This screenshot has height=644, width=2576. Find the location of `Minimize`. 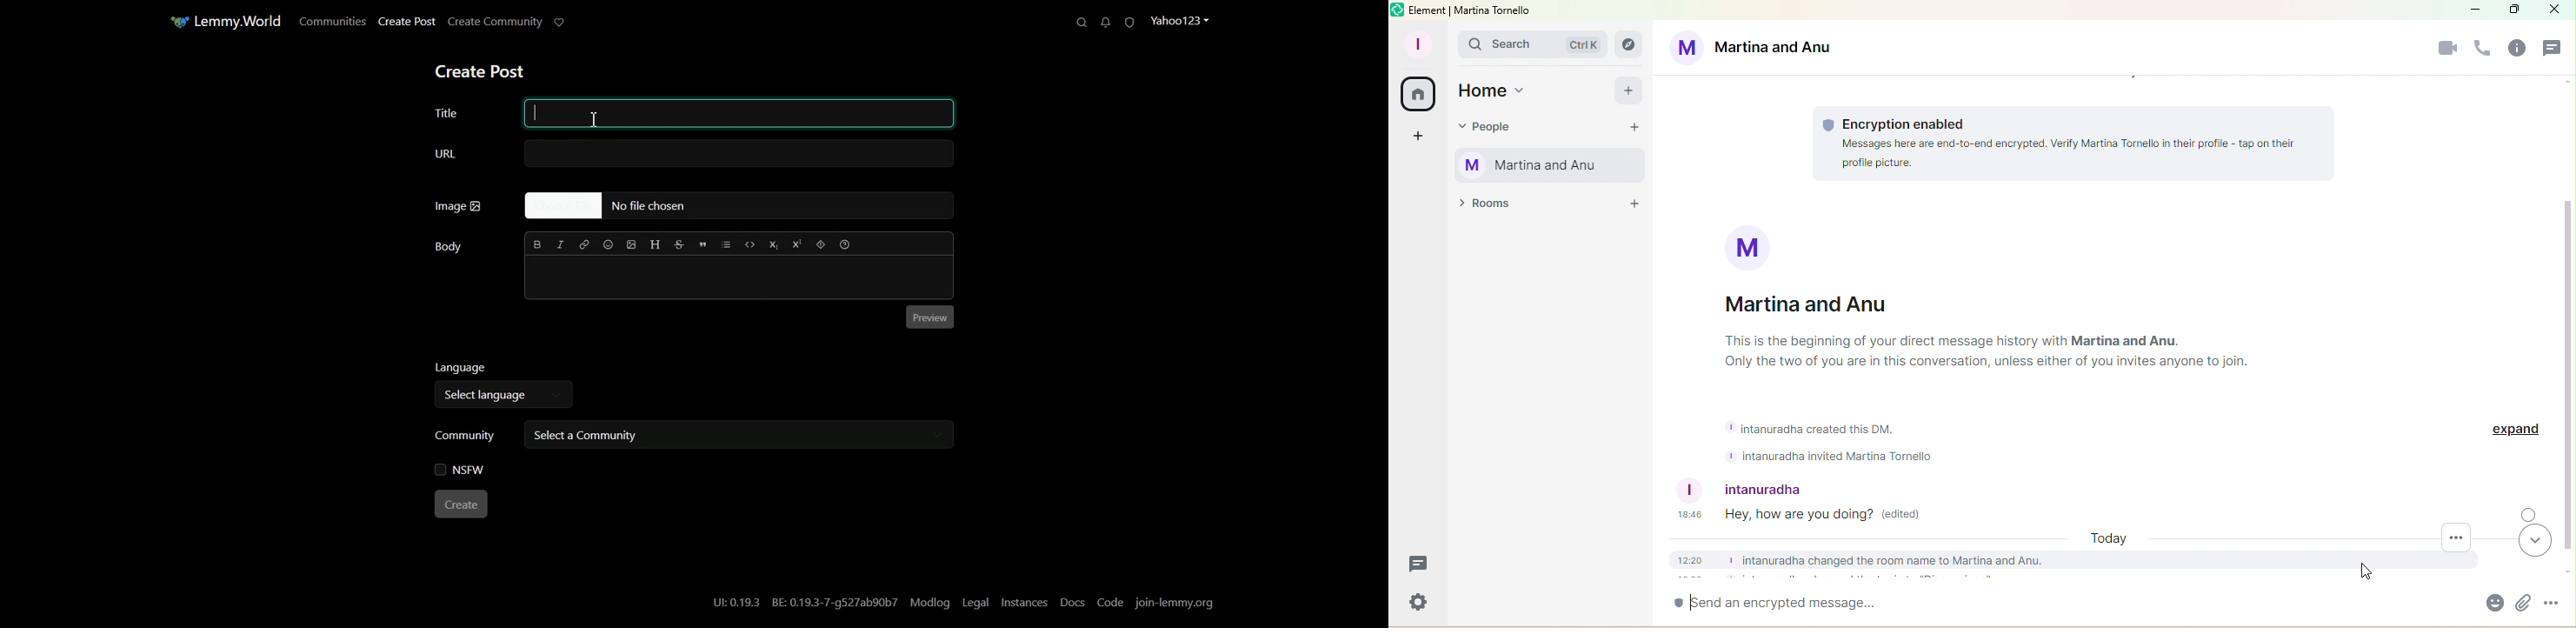

Minimize is located at coordinates (2476, 10).